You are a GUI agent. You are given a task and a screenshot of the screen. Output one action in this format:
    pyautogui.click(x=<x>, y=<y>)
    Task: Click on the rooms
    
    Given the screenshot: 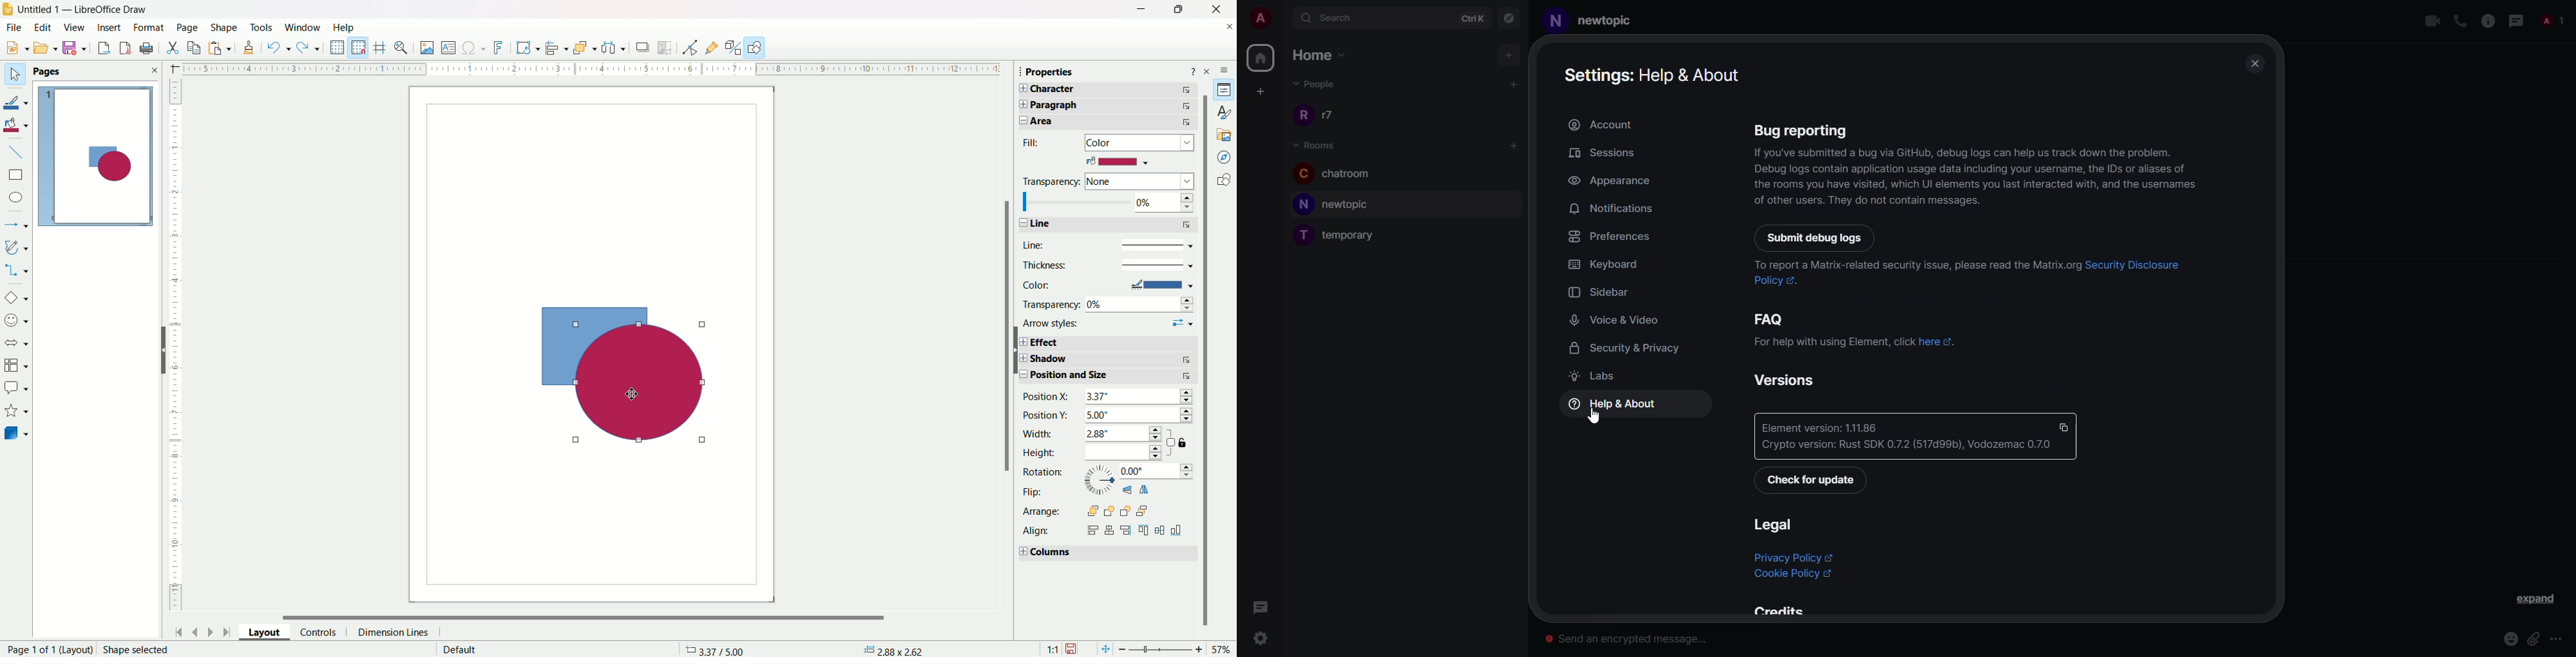 What is the action you would take?
    pyautogui.click(x=1325, y=146)
    